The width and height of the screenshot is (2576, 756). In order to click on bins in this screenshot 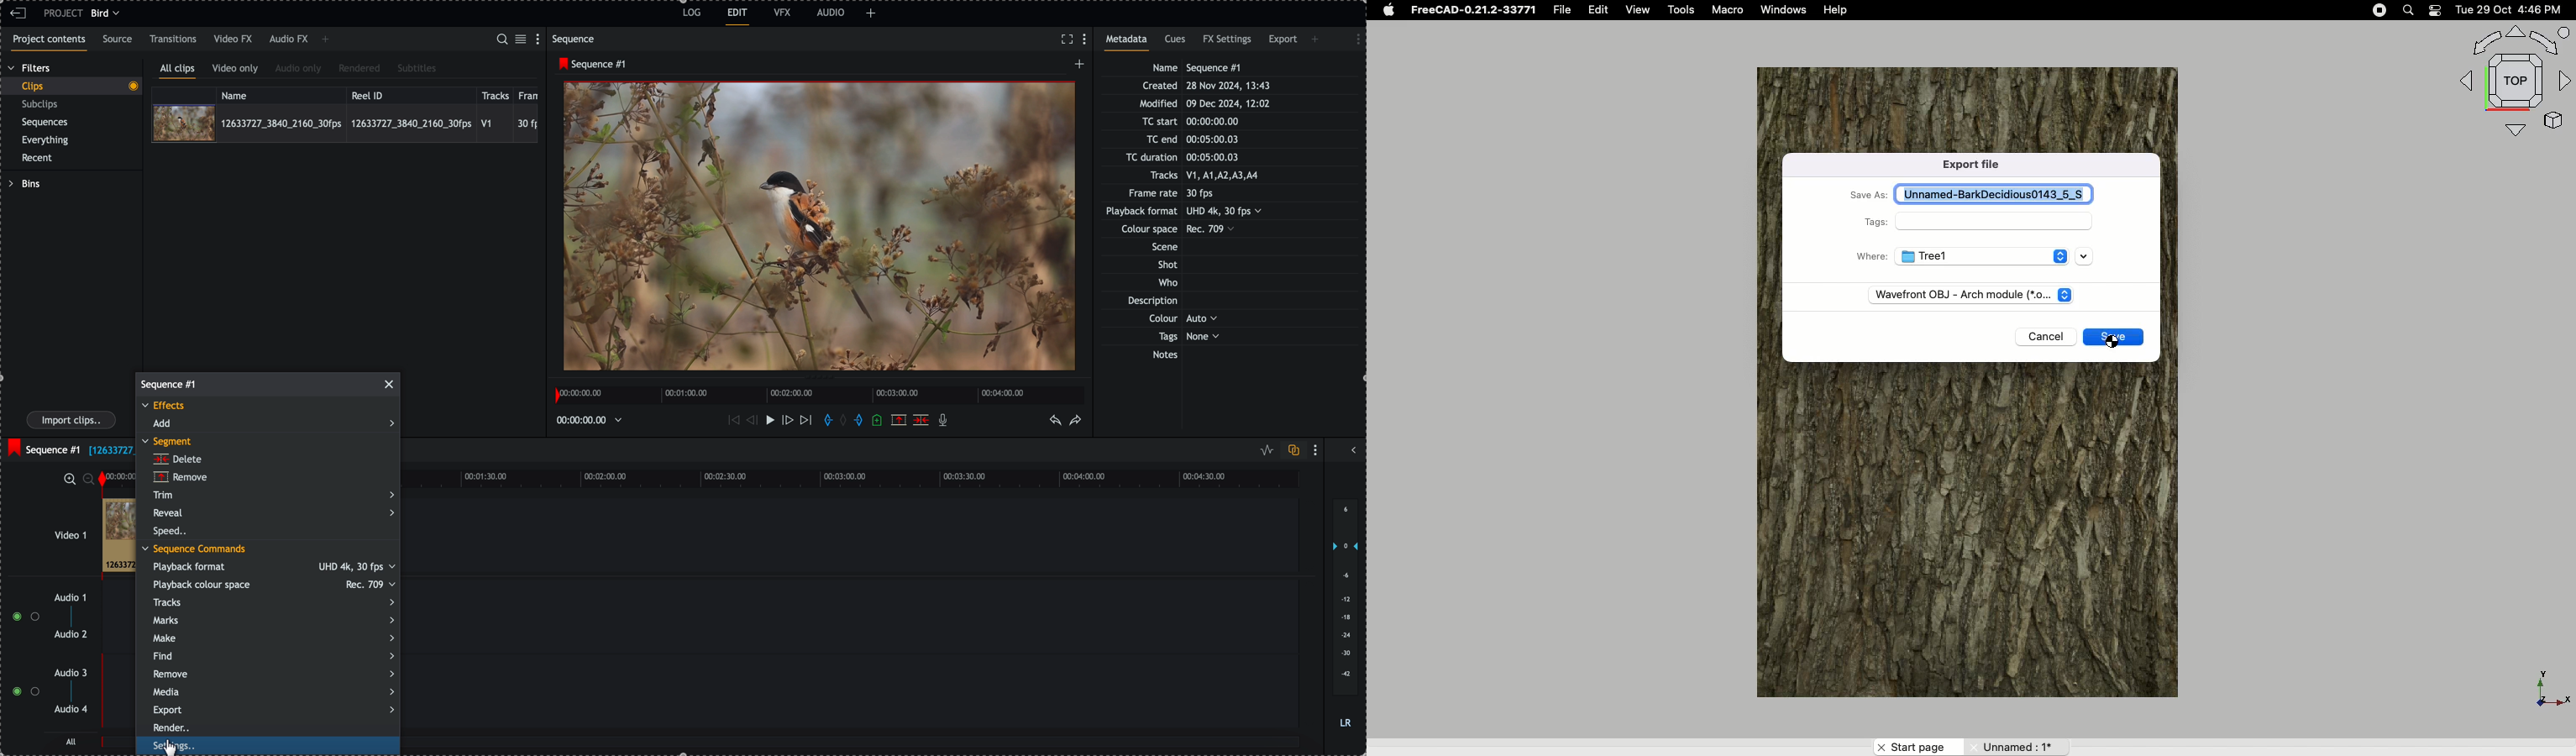, I will do `click(24, 184)`.